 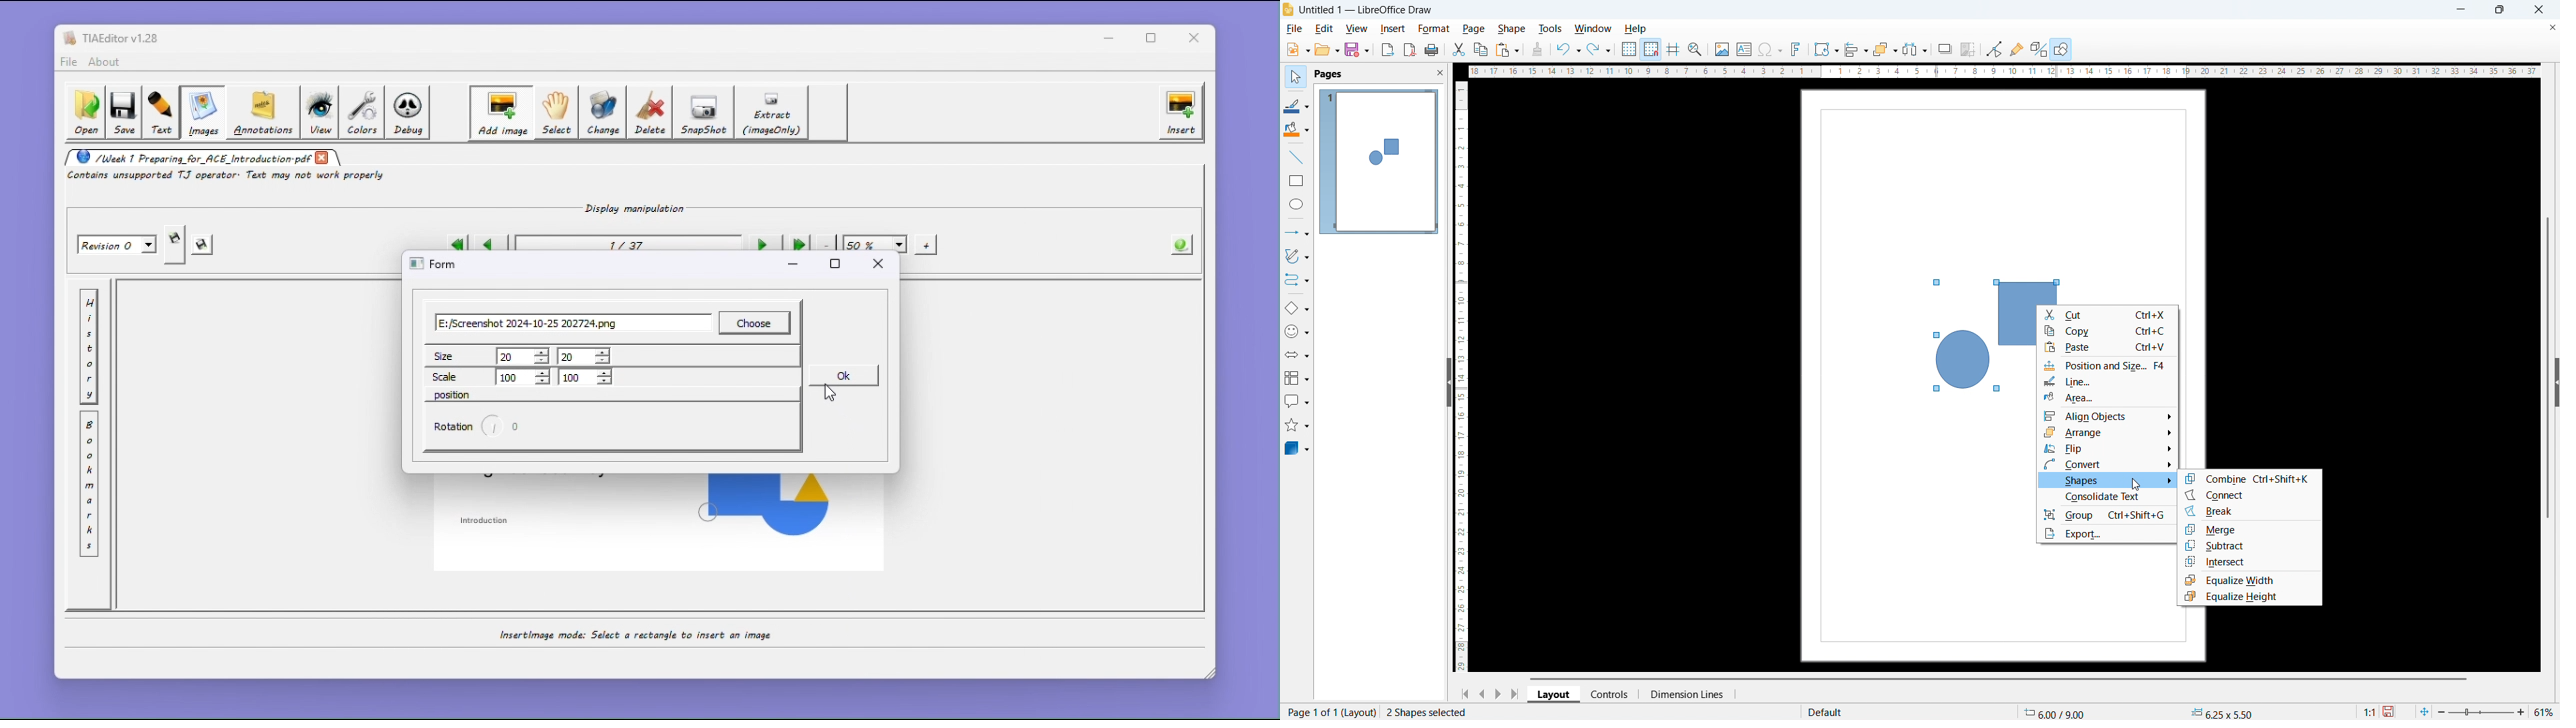 I want to click on zoom level, so click(x=2545, y=711).